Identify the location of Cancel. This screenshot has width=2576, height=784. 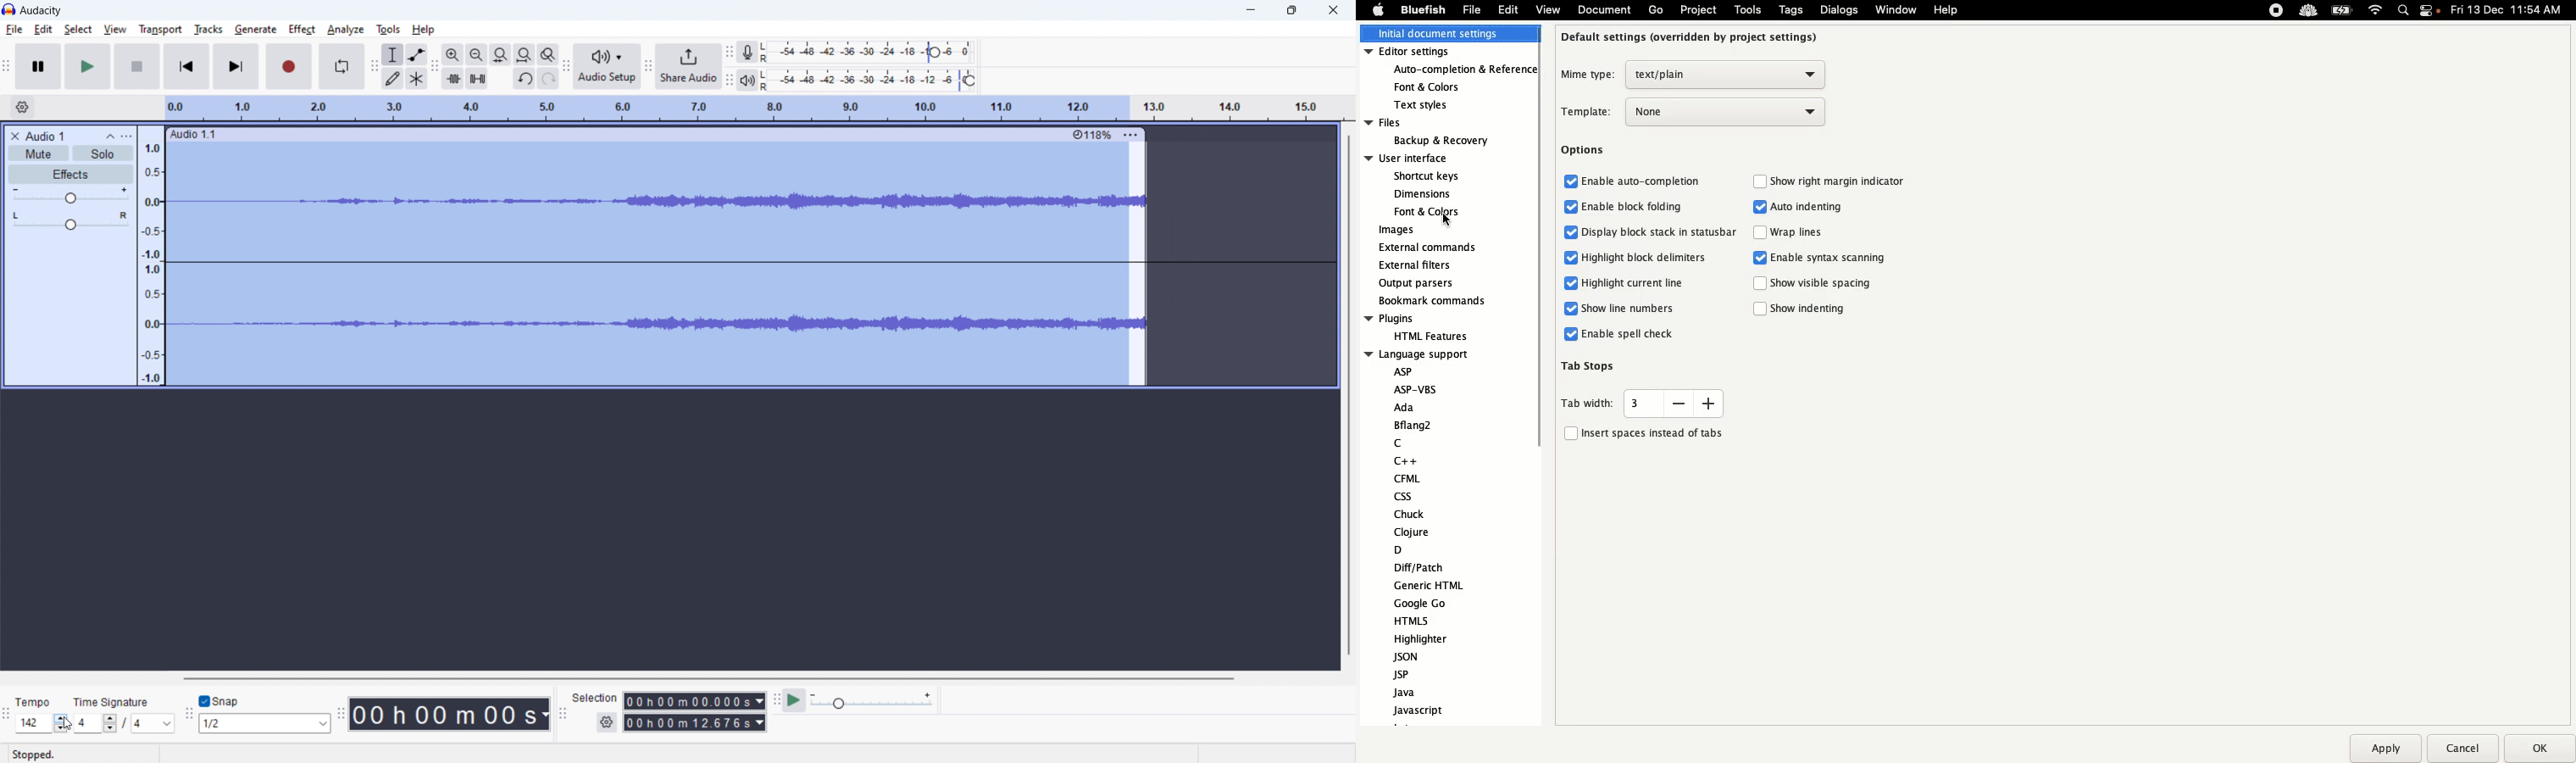
(2462, 748).